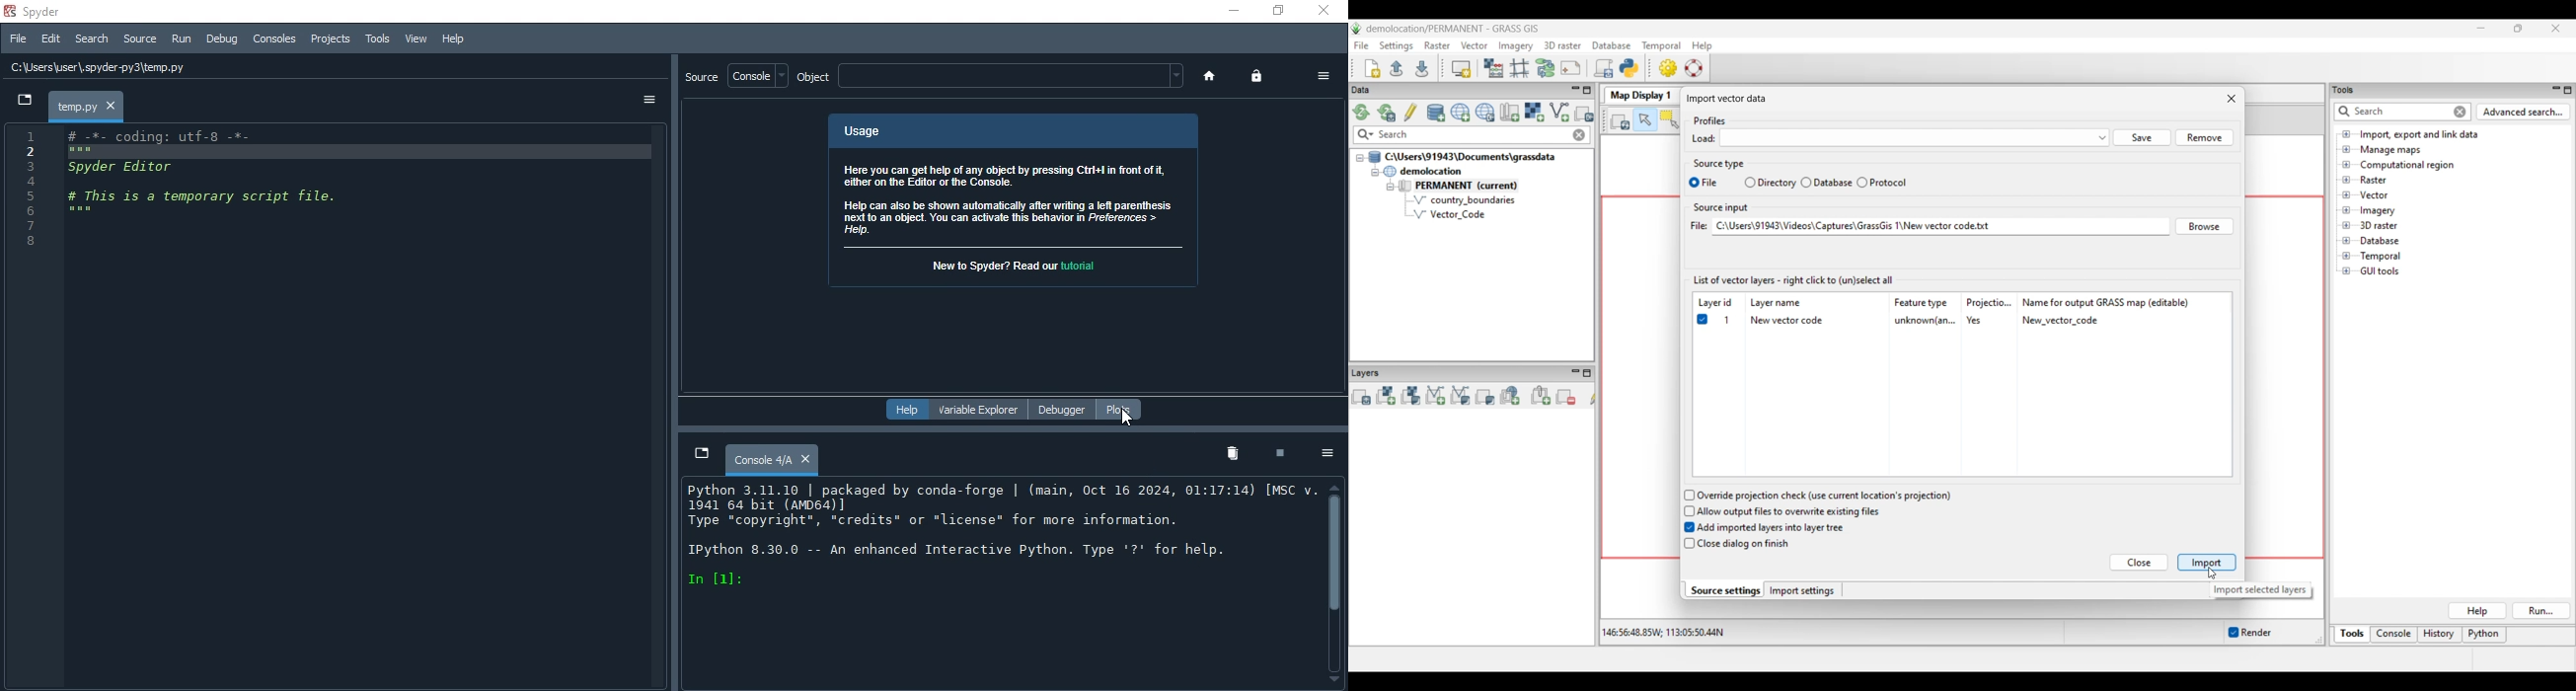 This screenshot has width=2576, height=700. I want to click on options, so click(1319, 77).